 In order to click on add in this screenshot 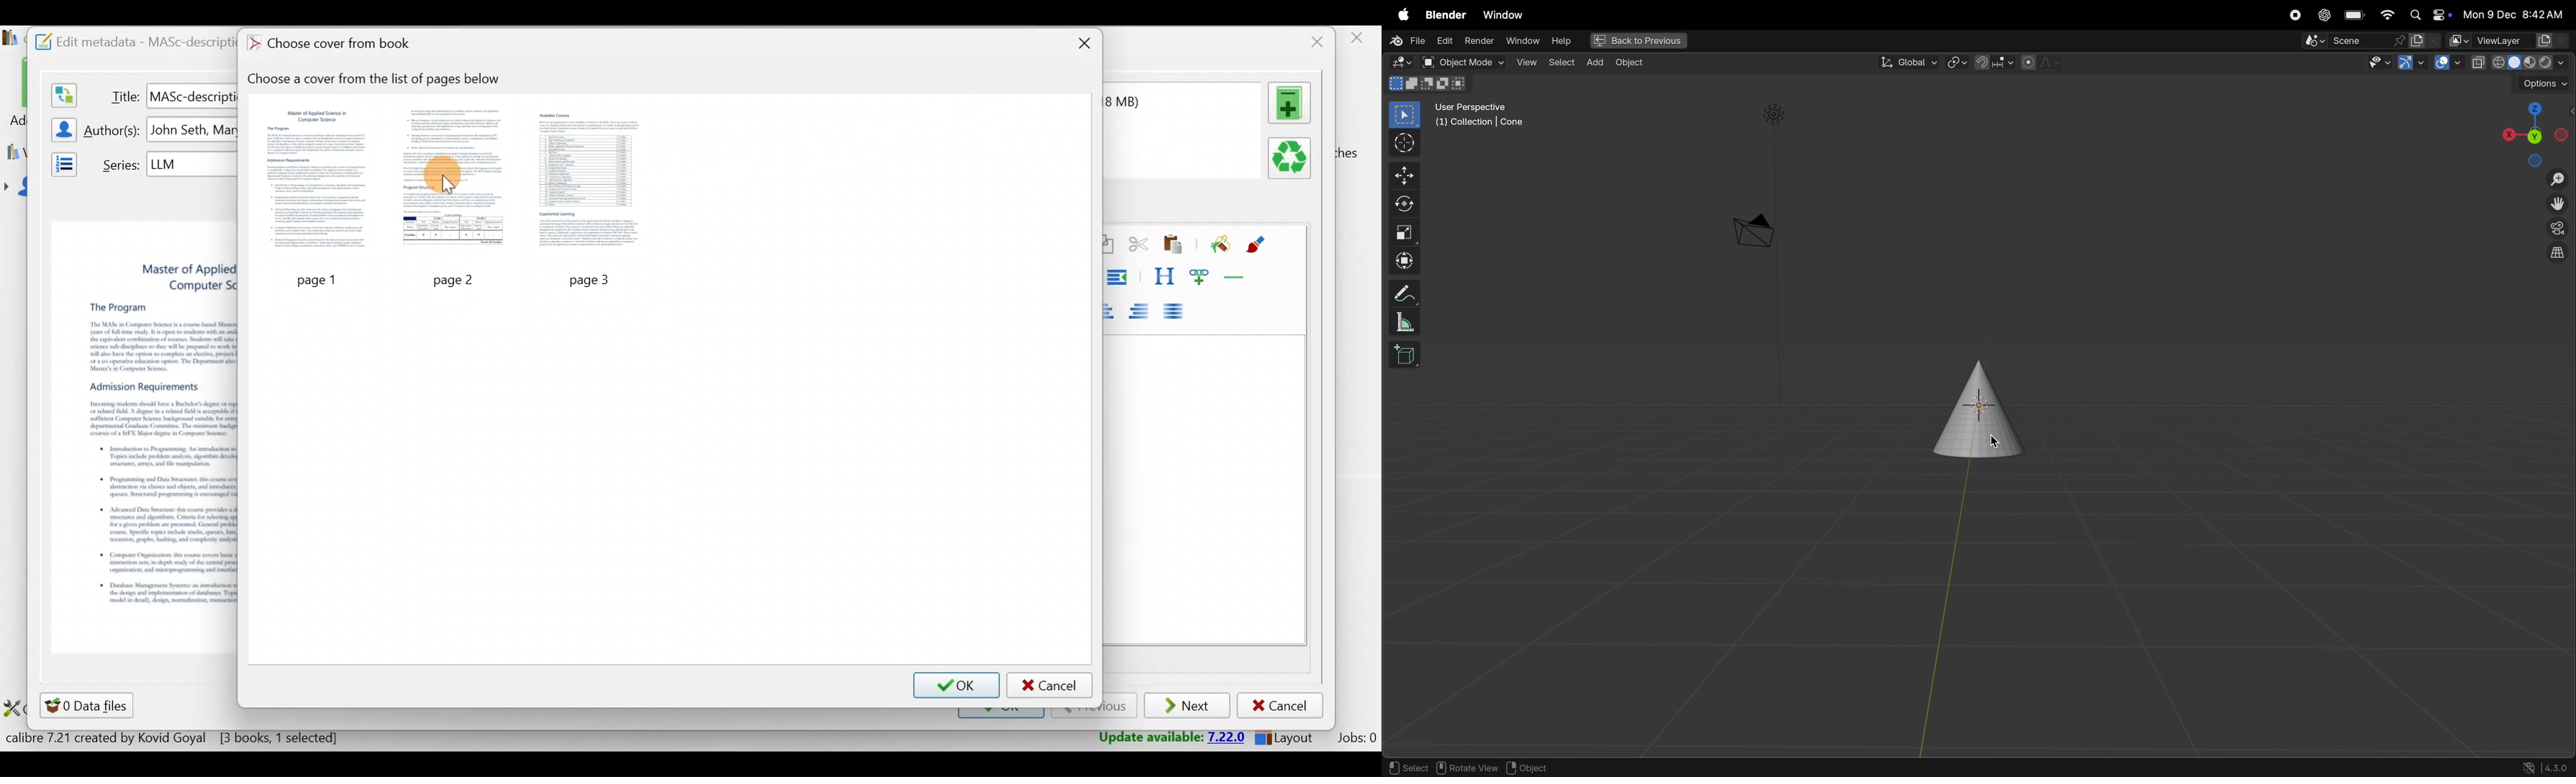, I will do `click(1596, 62)`.